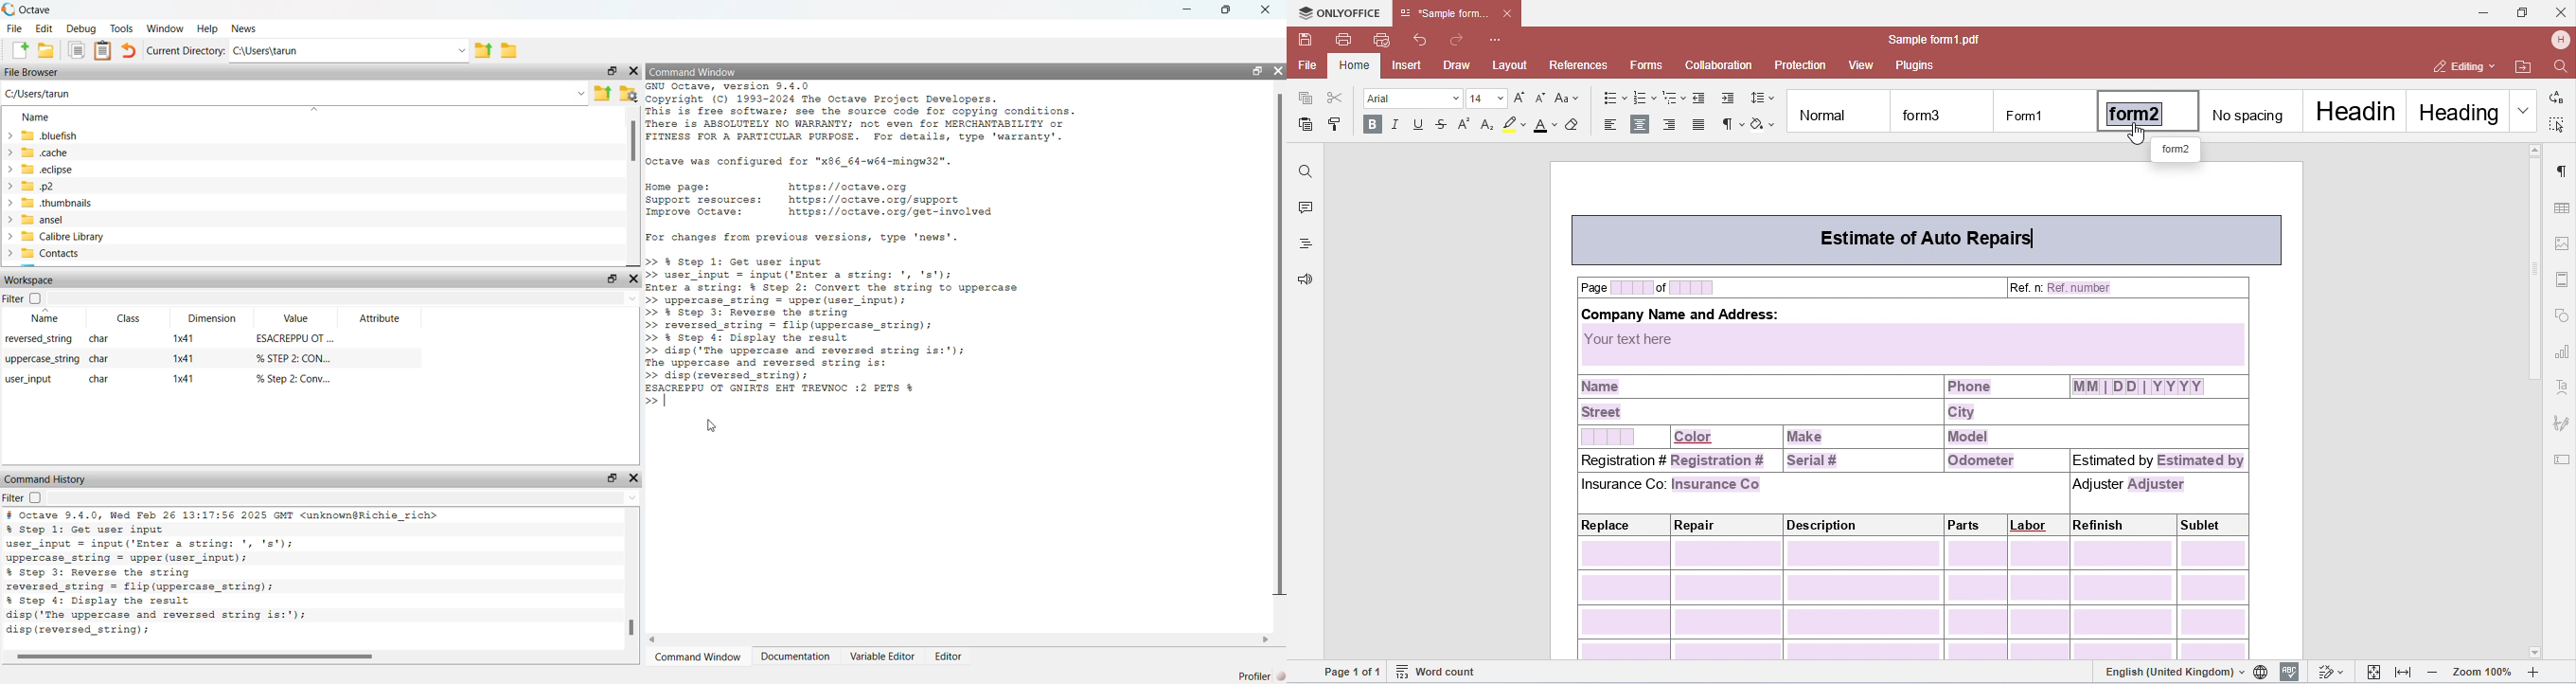 The height and width of the screenshot is (700, 2576). What do you see at coordinates (29, 379) in the screenshot?
I see `user_input` at bounding box center [29, 379].